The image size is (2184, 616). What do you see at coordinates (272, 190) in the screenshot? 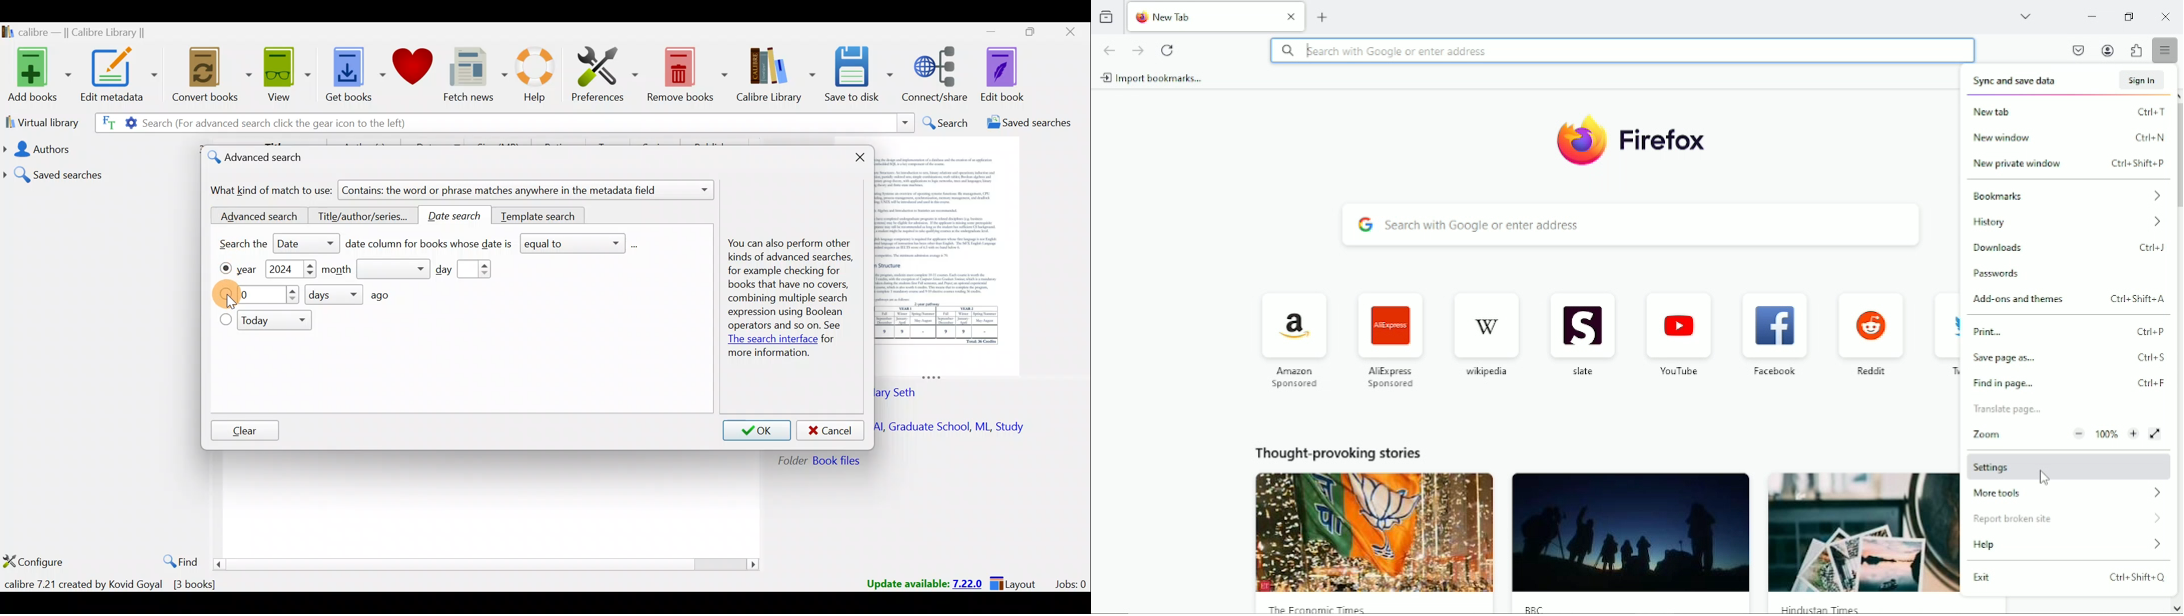
I see `What kind of match to use:` at bounding box center [272, 190].